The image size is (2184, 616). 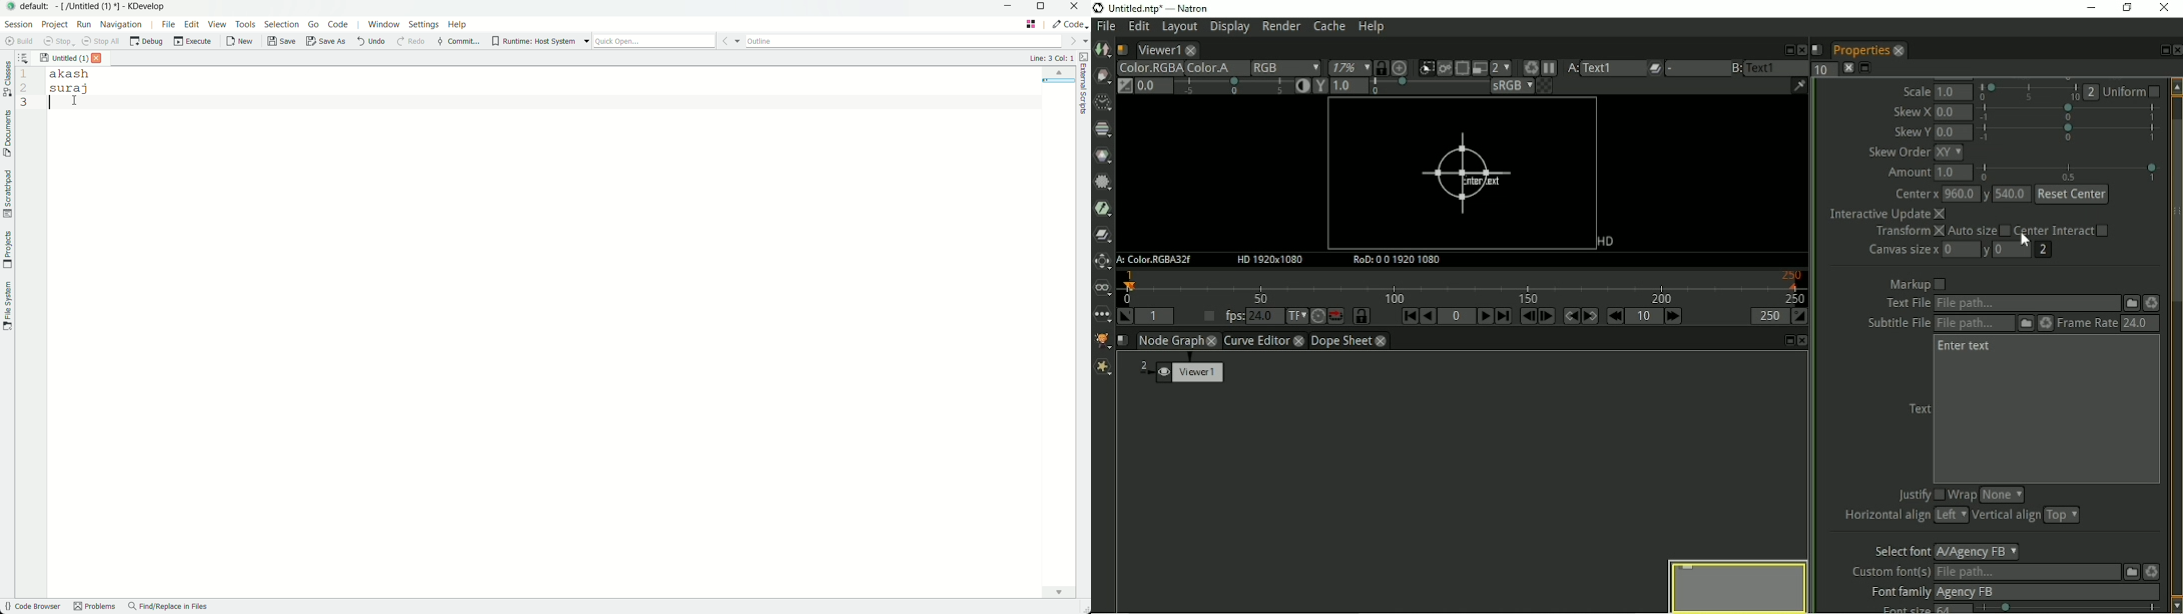 What do you see at coordinates (284, 26) in the screenshot?
I see `selection menu` at bounding box center [284, 26].